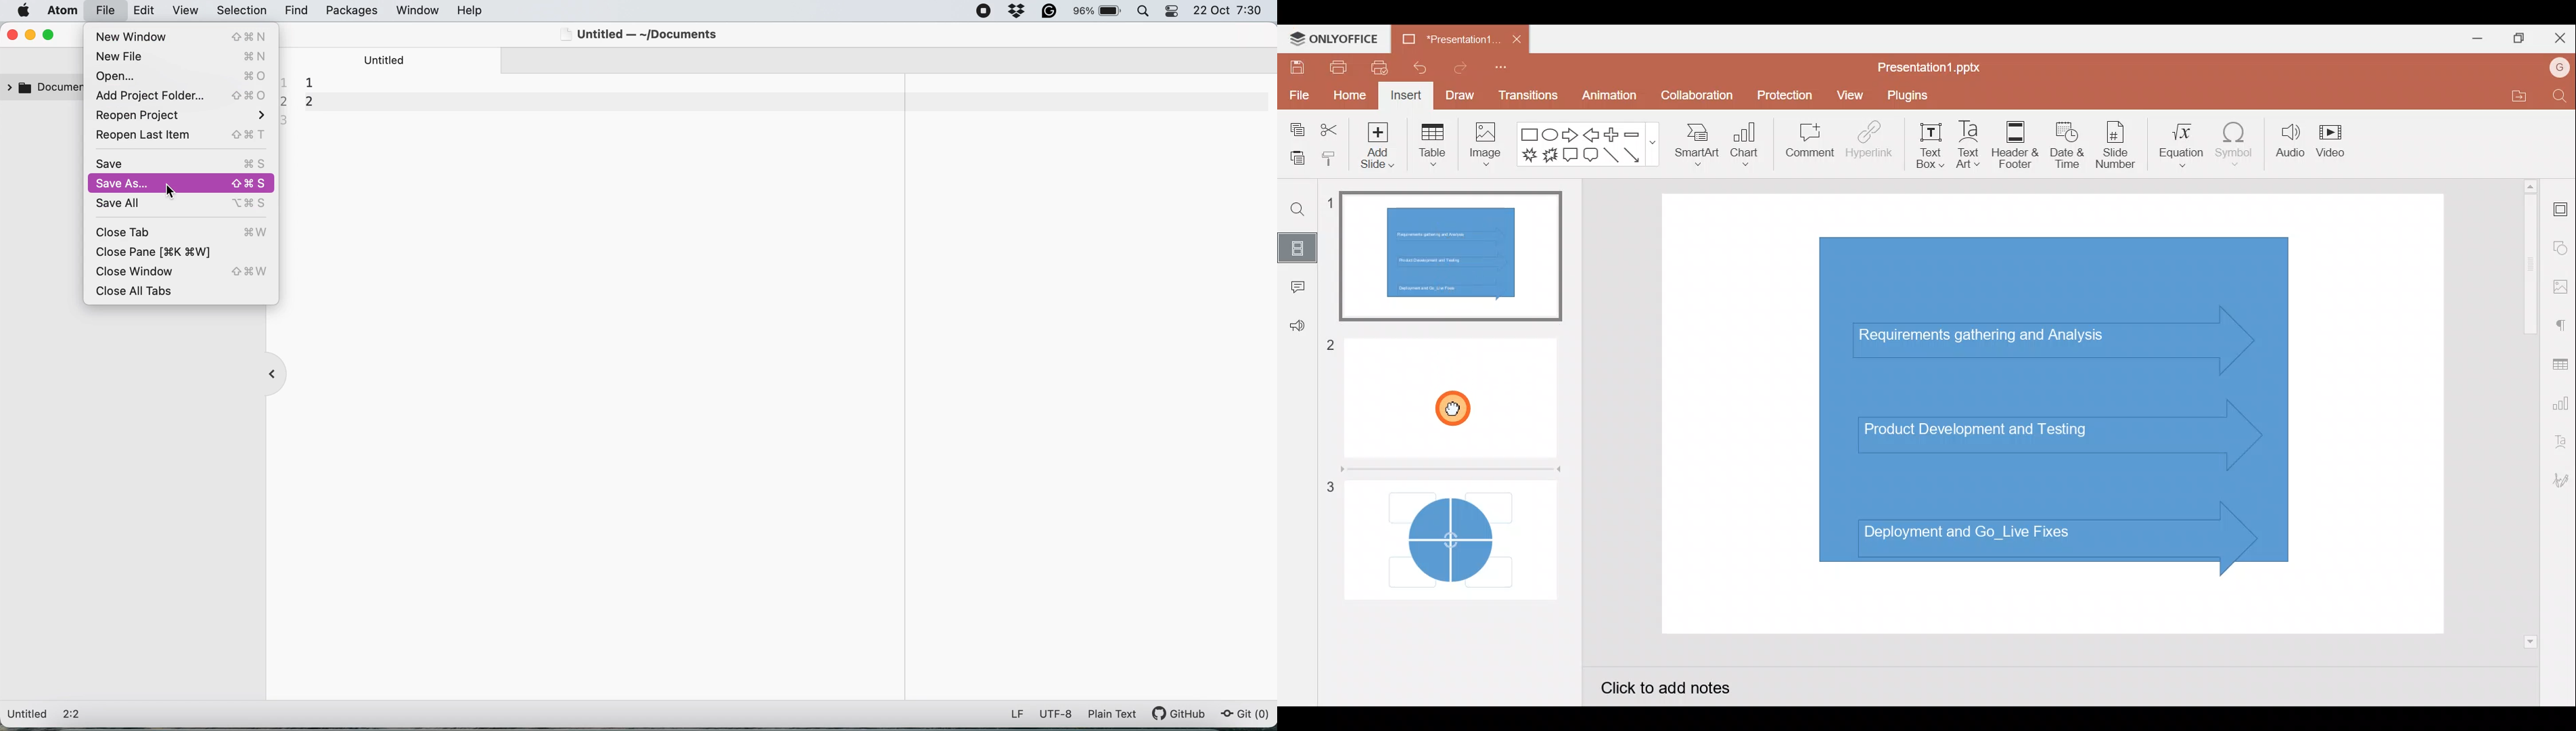 The width and height of the screenshot is (2576, 756). Describe the element at coordinates (1569, 154) in the screenshot. I see `Rectangular callout` at that location.